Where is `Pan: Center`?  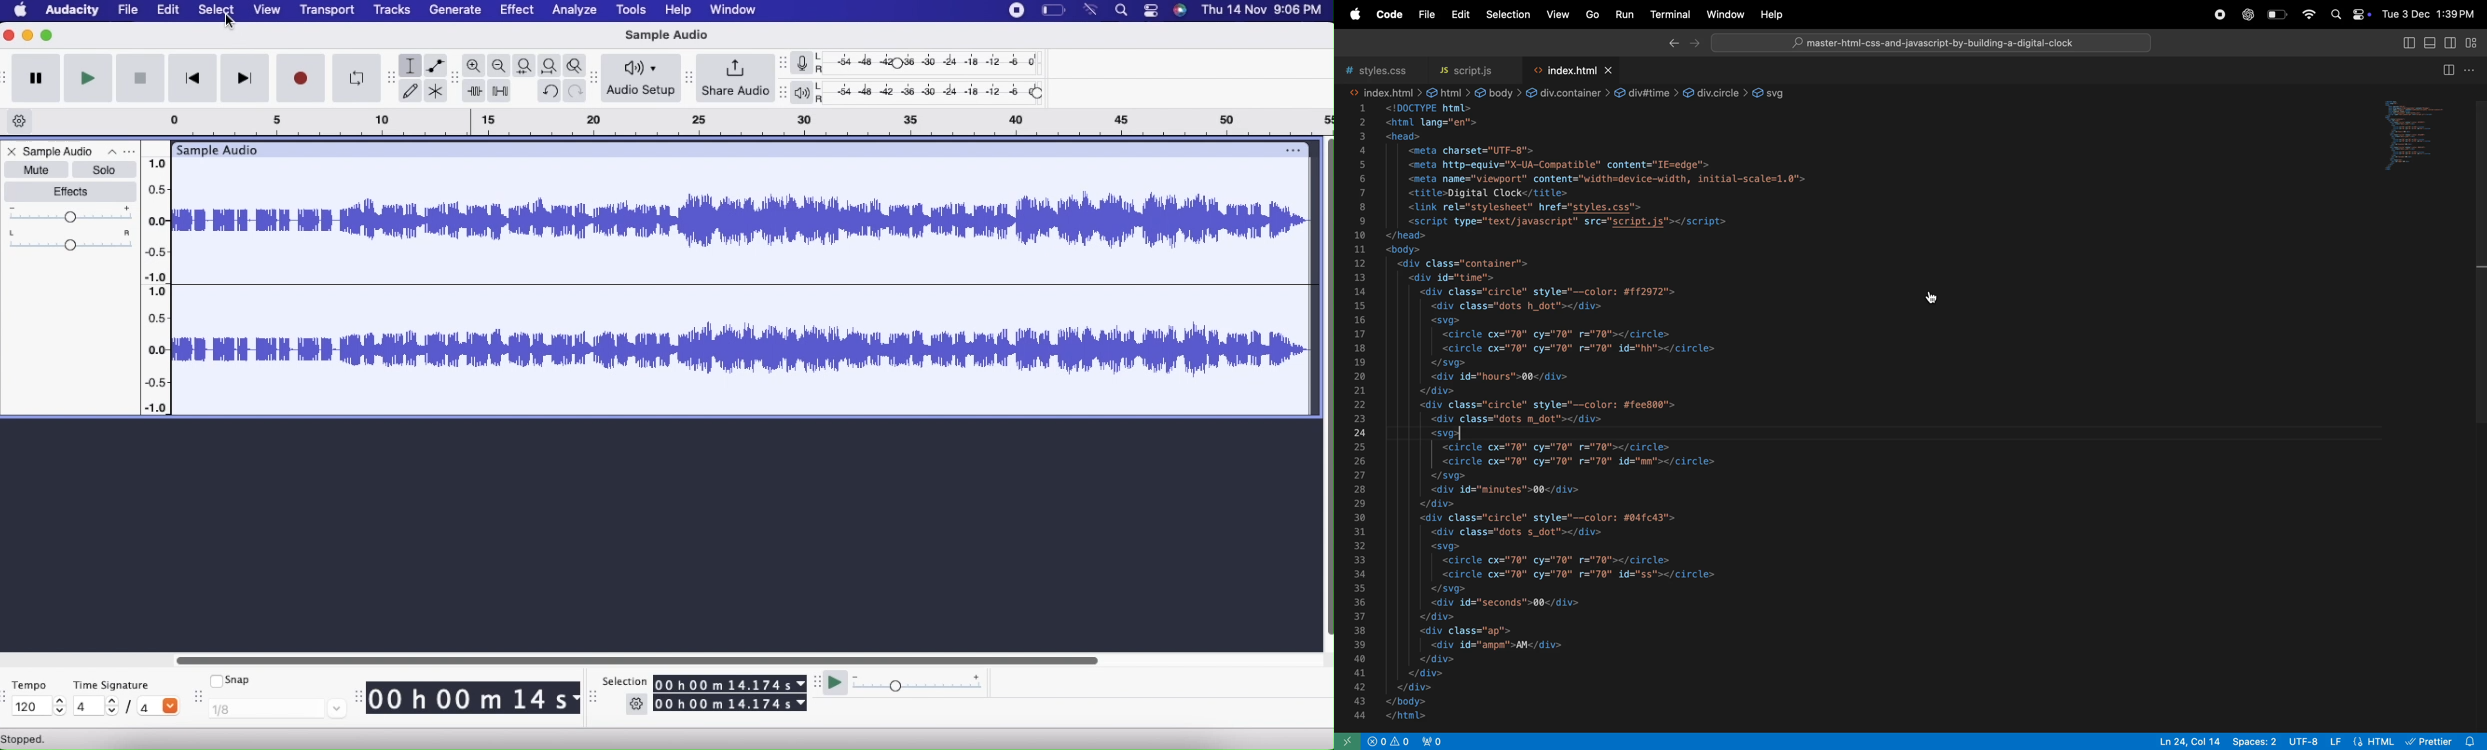
Pan: Center is located at coordinates (69, 242).